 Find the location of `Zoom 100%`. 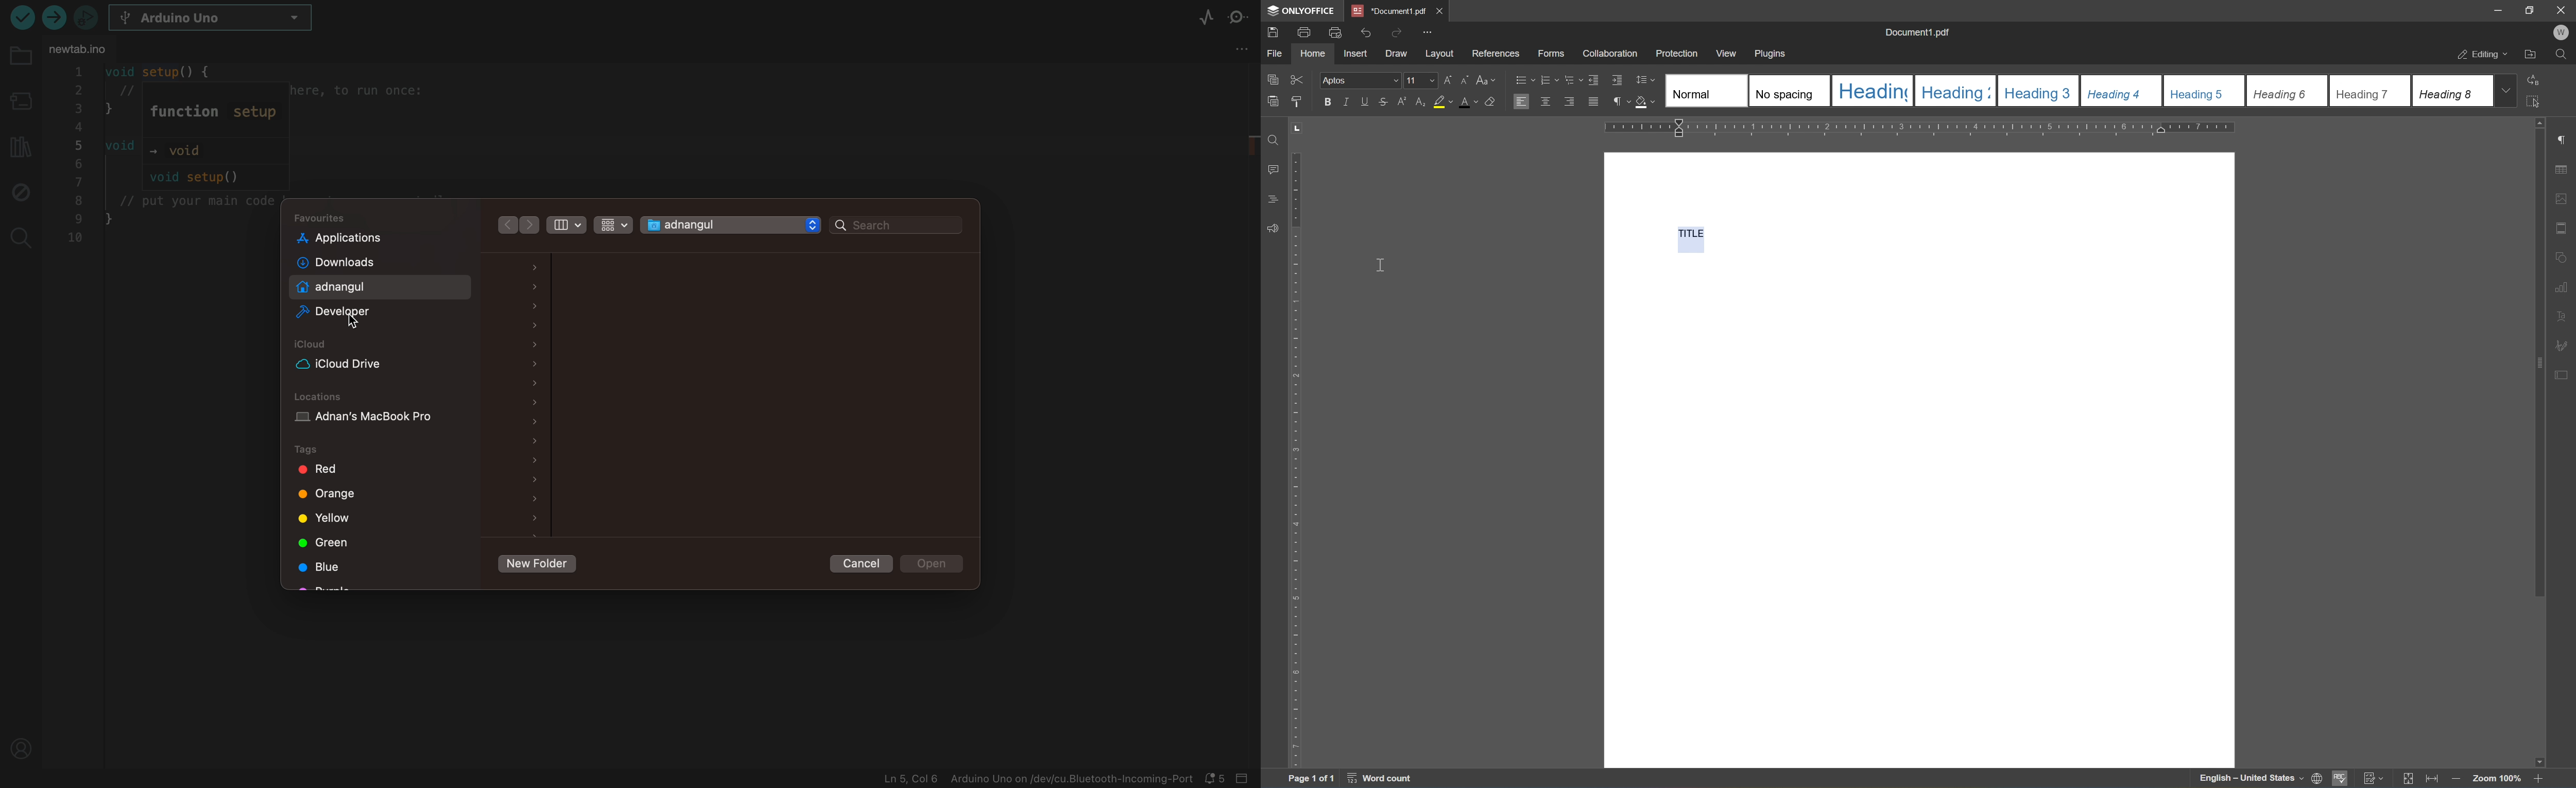

Zoom 100% is located at coordinates (2498, 780).